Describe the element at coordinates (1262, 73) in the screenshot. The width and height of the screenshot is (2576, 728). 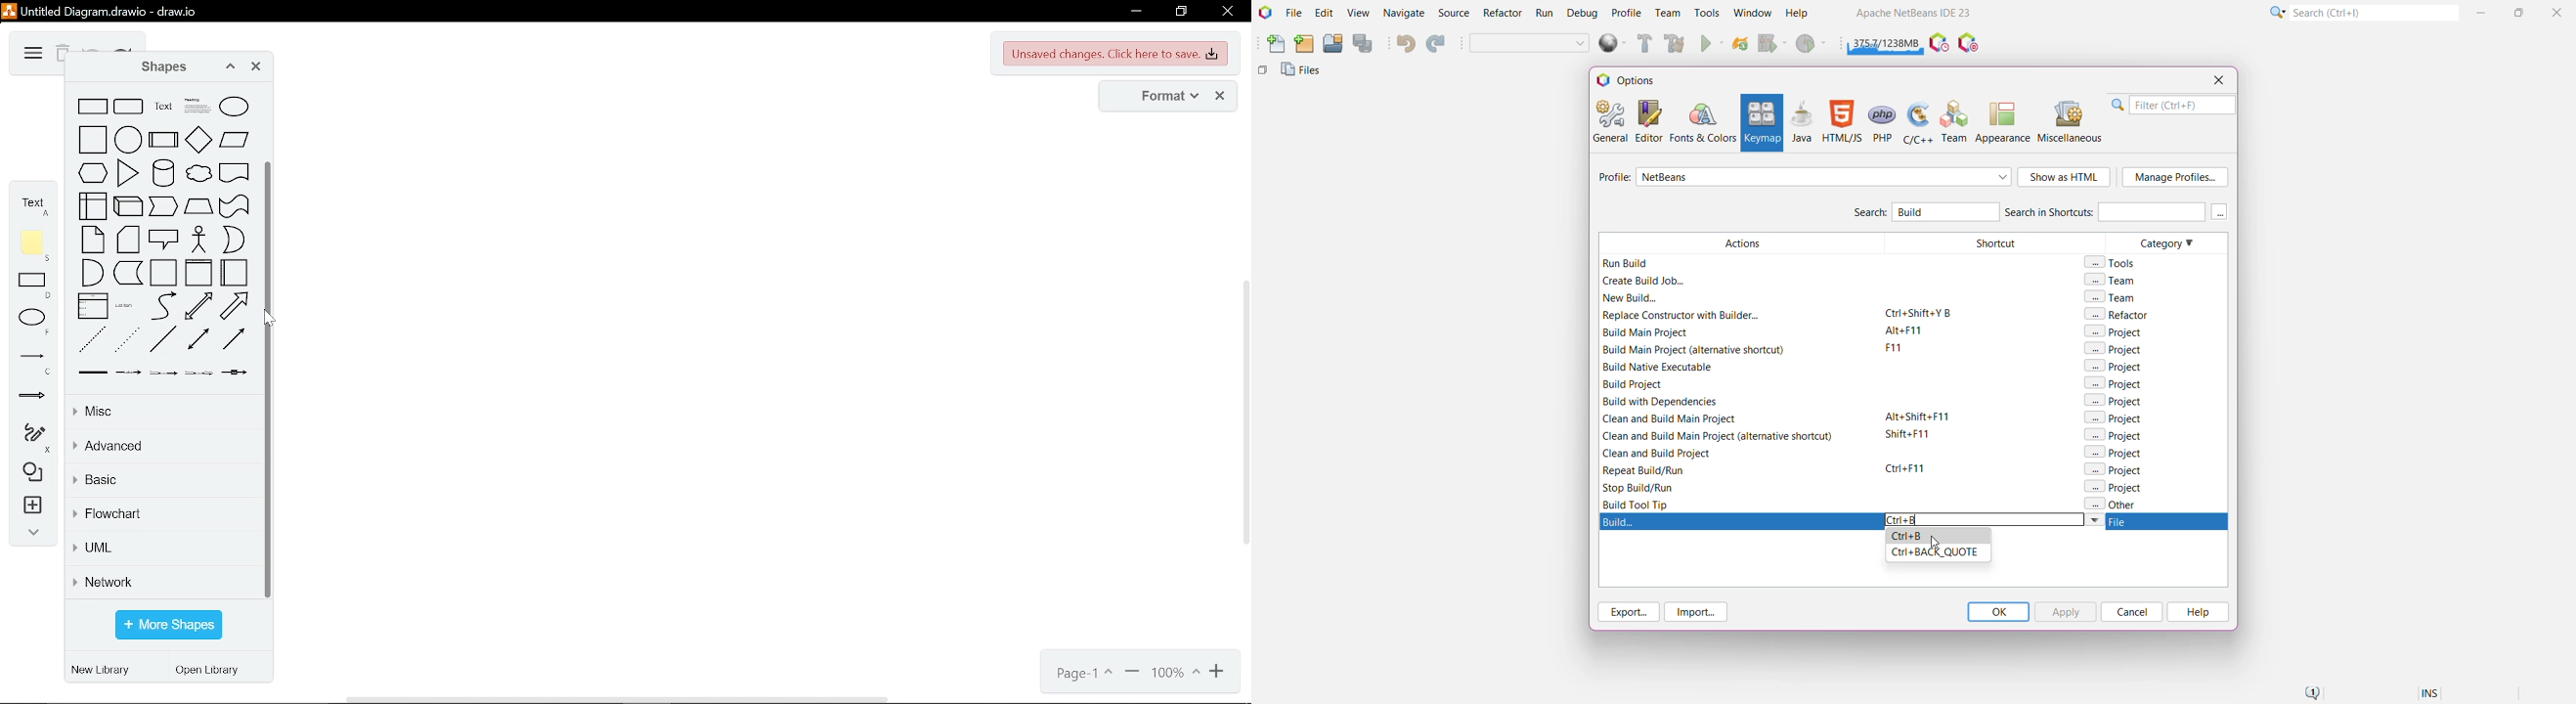
I see `` at that location.